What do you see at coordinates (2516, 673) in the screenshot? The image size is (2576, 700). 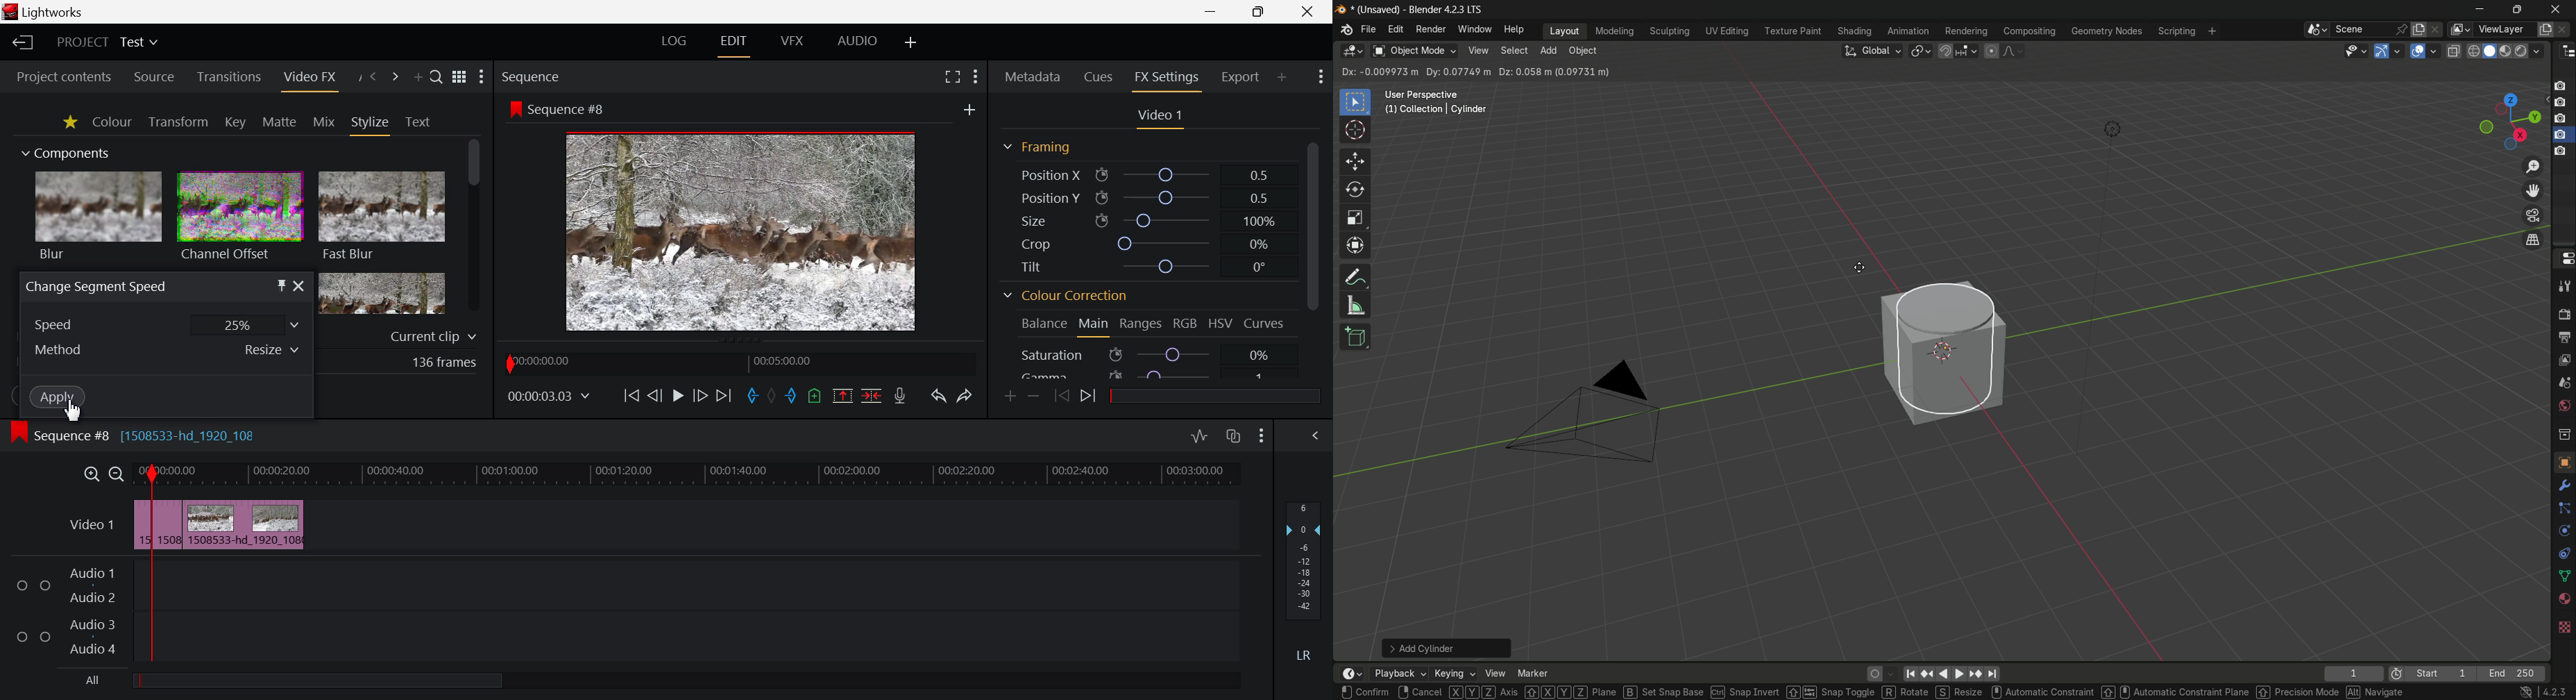 I see `end` at bounding box center [2516, 673].